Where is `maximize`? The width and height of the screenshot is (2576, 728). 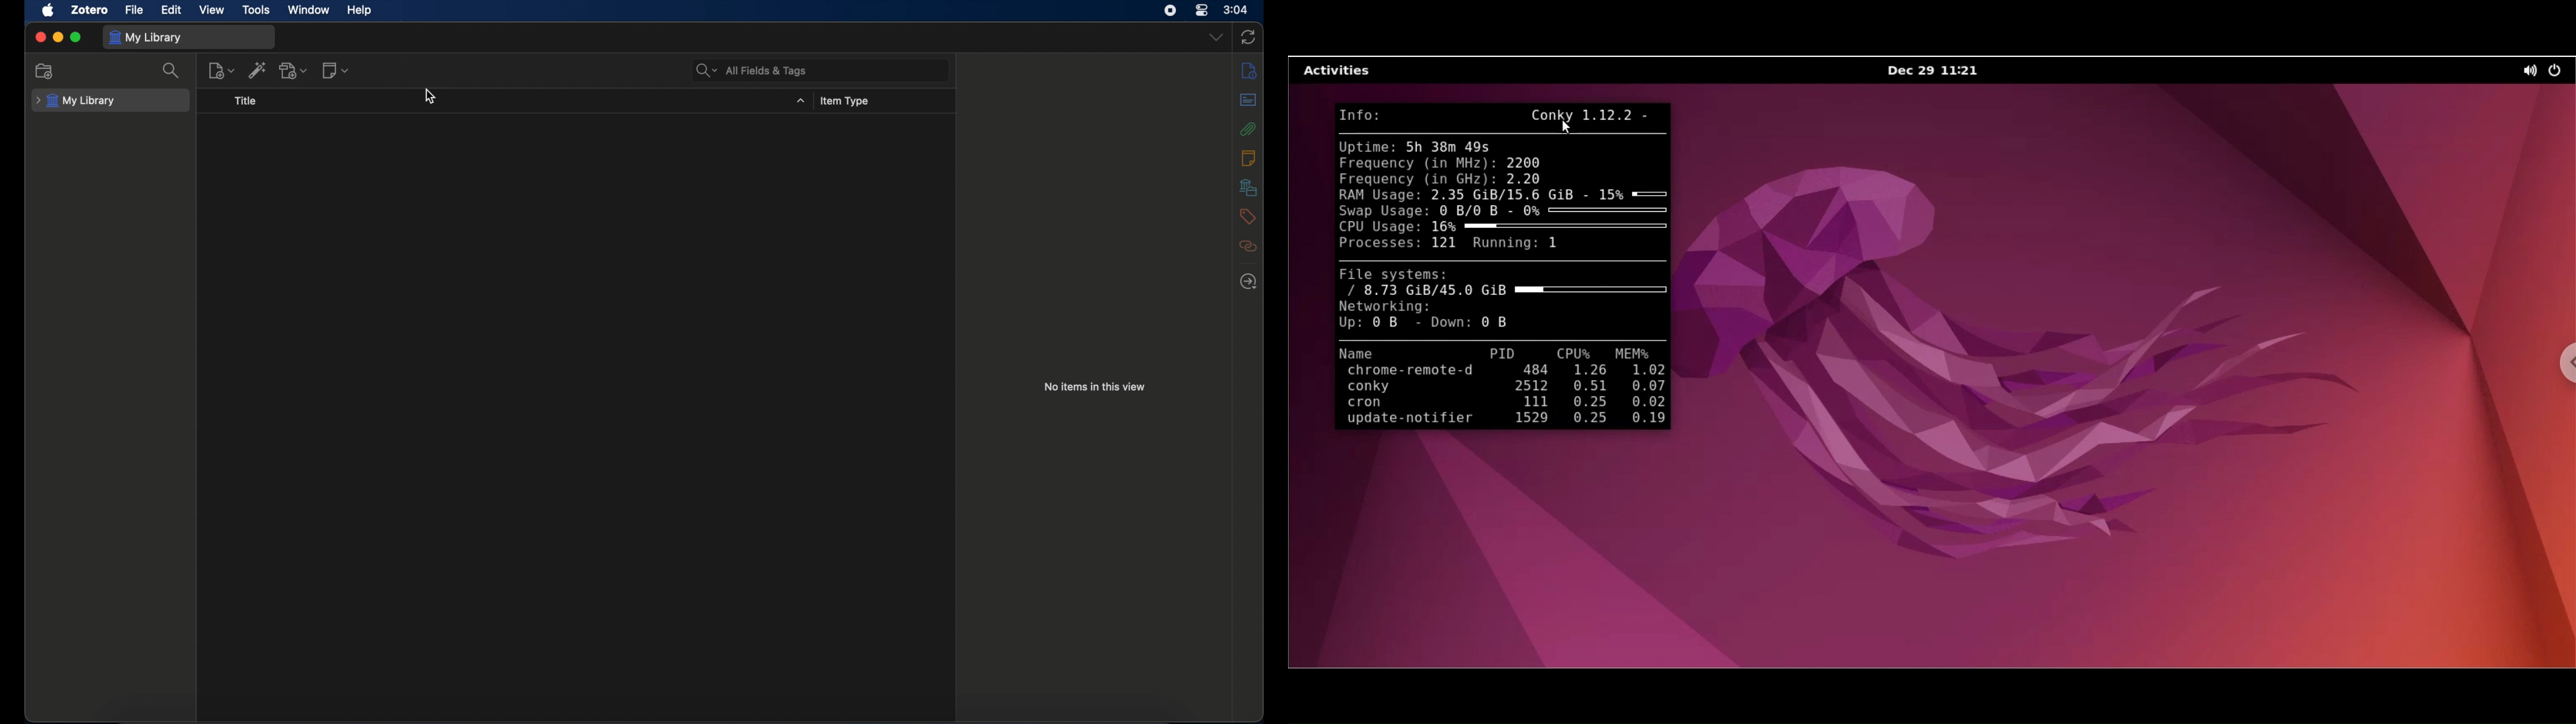 maximize is located at coordinates (76, 38).